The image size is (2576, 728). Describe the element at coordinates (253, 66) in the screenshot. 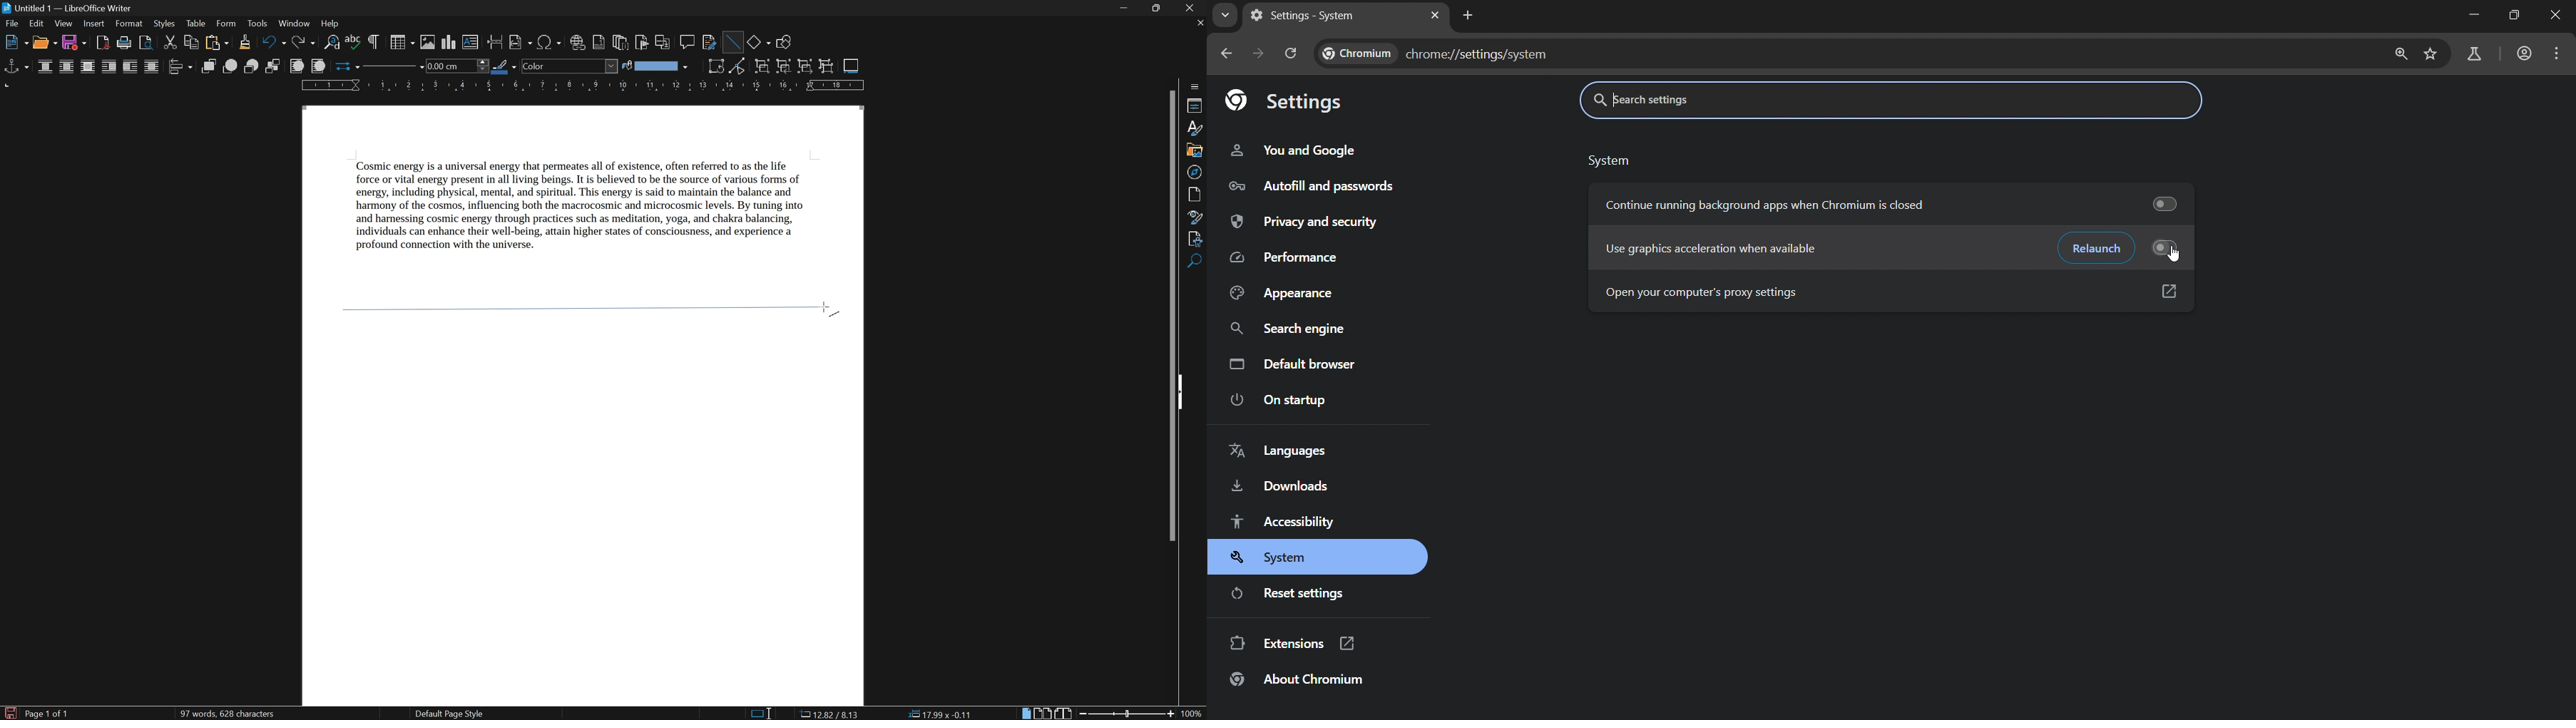

I see `back one` at that location.